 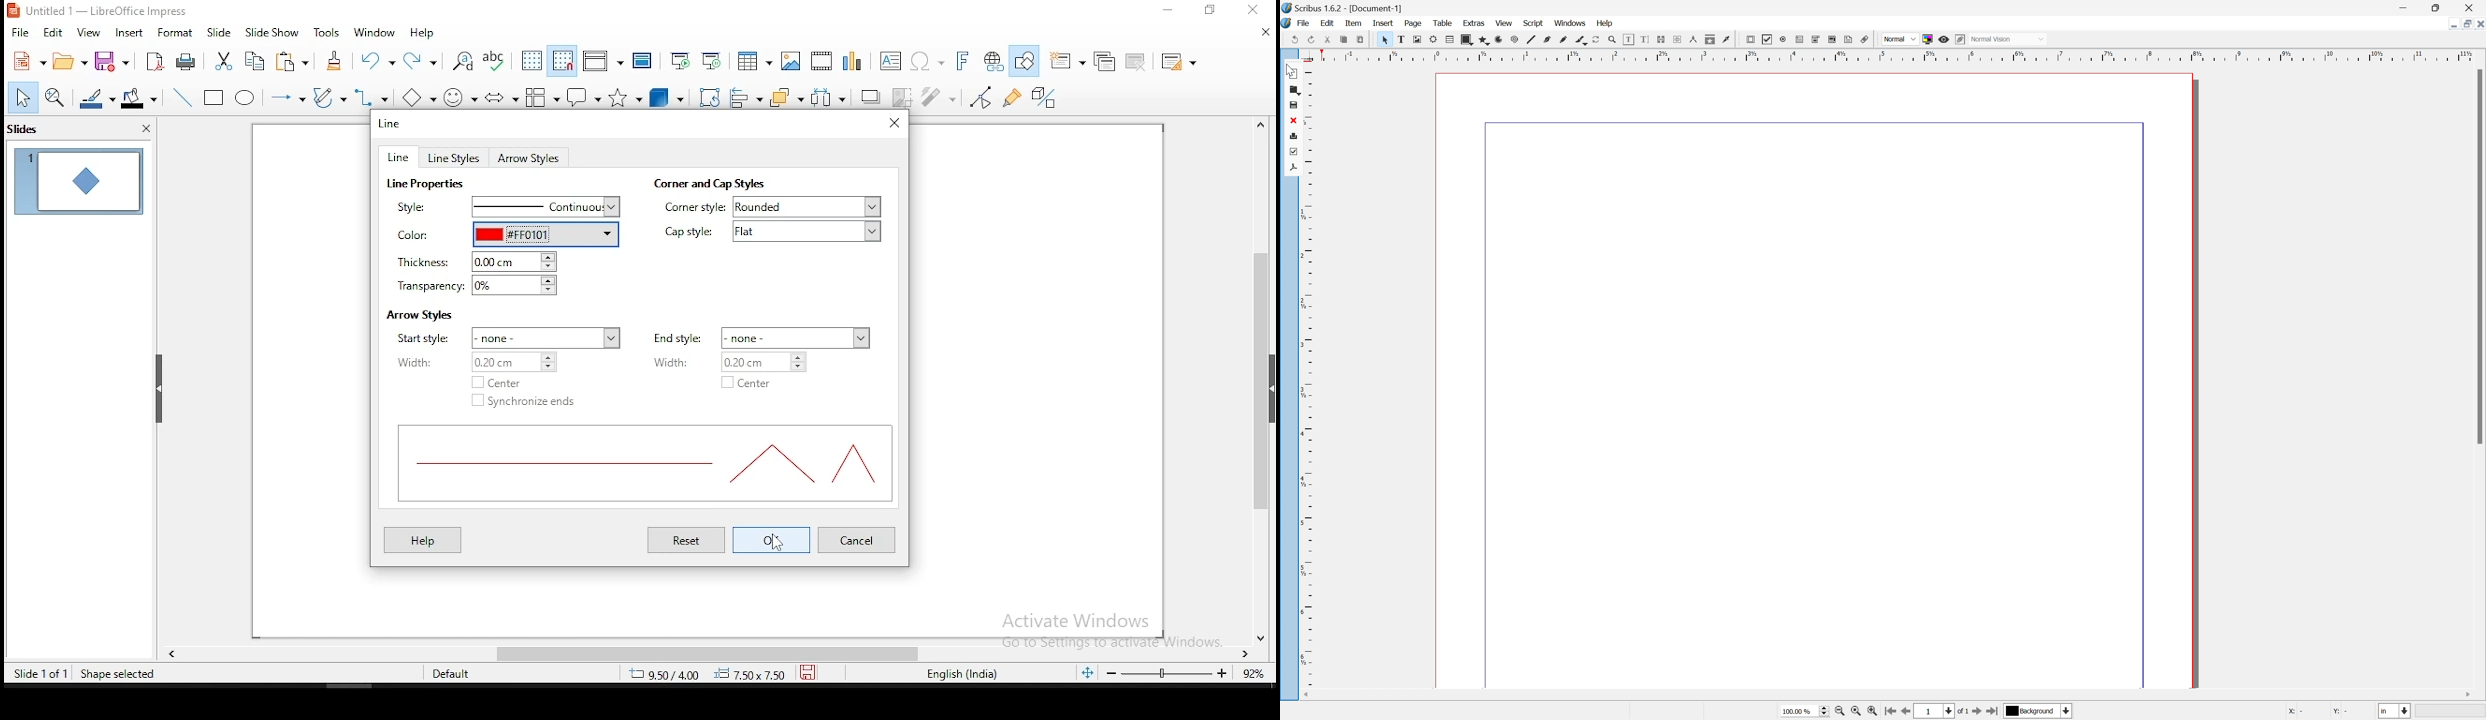 What do you see at coordinates (1209, 10) in the screenshot?
I see `restore` at bounding box center [1209, 10].